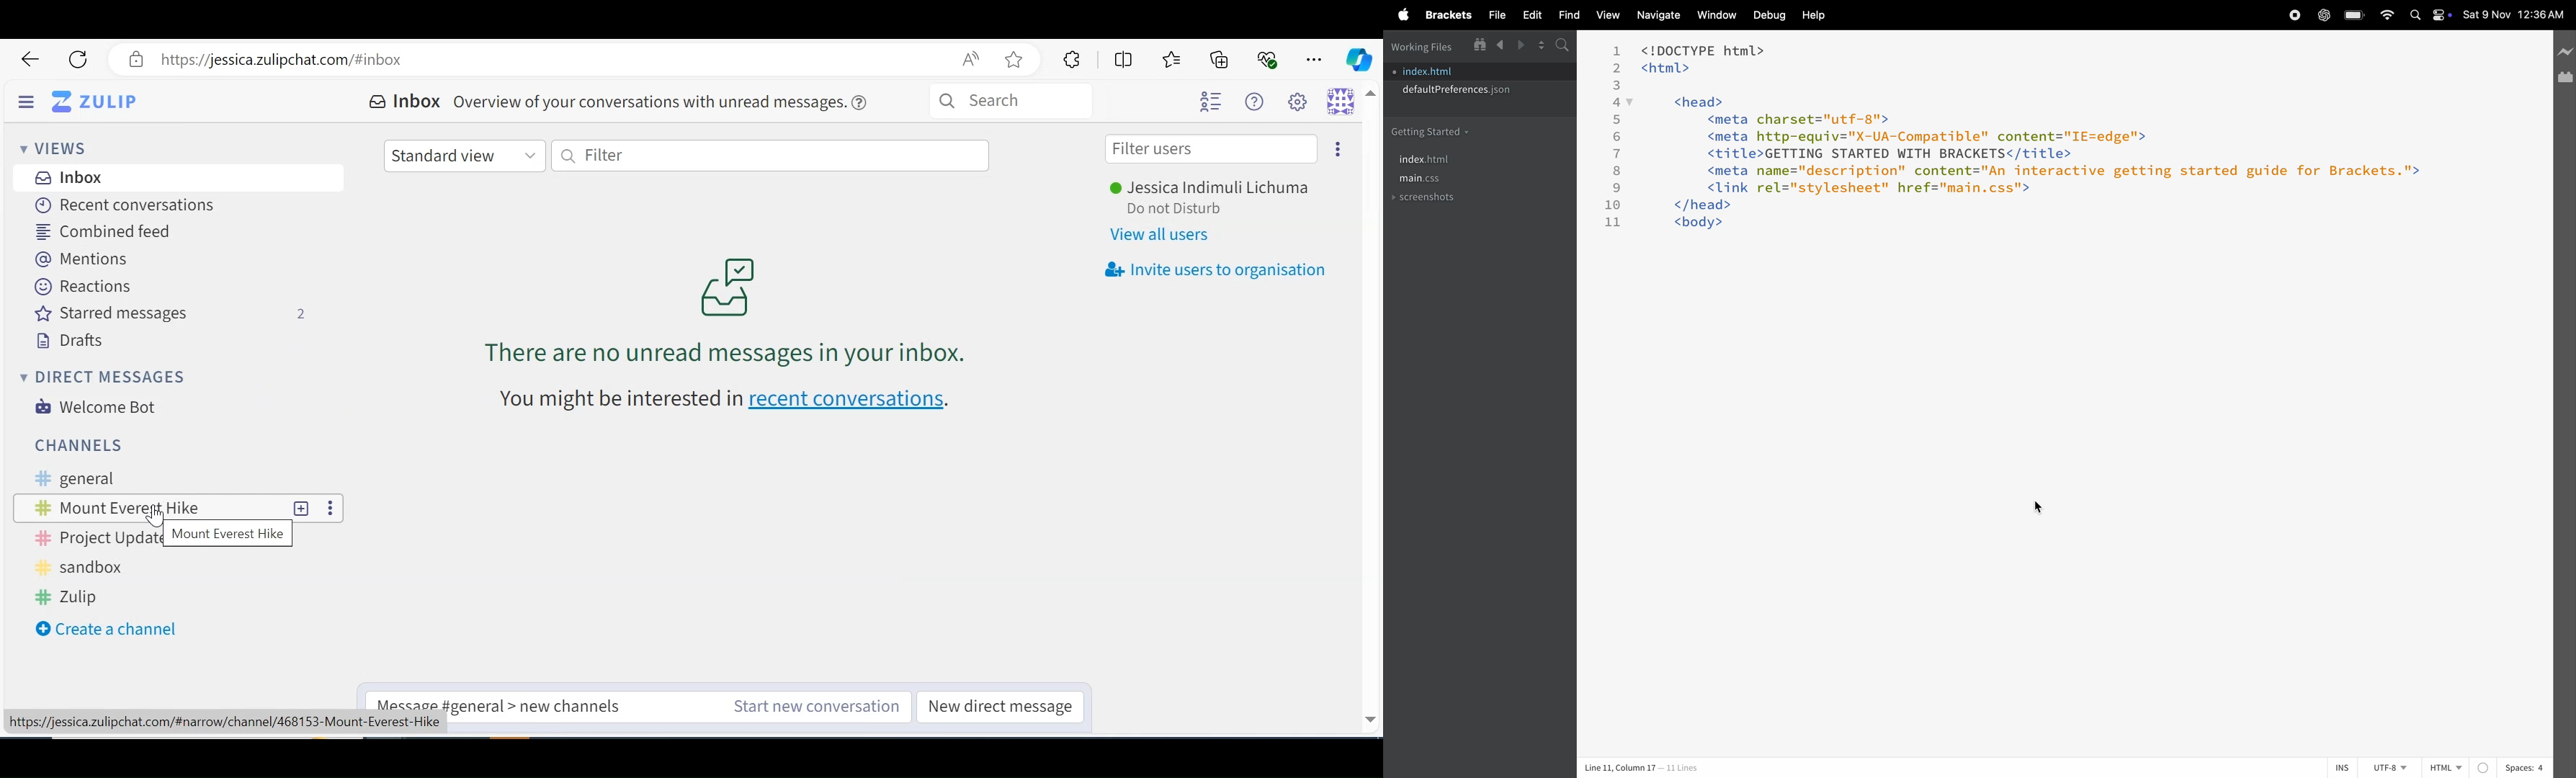  Describe the element at coordinates (2432, 16) in the screenshot. I see `apple widgets` at that location.